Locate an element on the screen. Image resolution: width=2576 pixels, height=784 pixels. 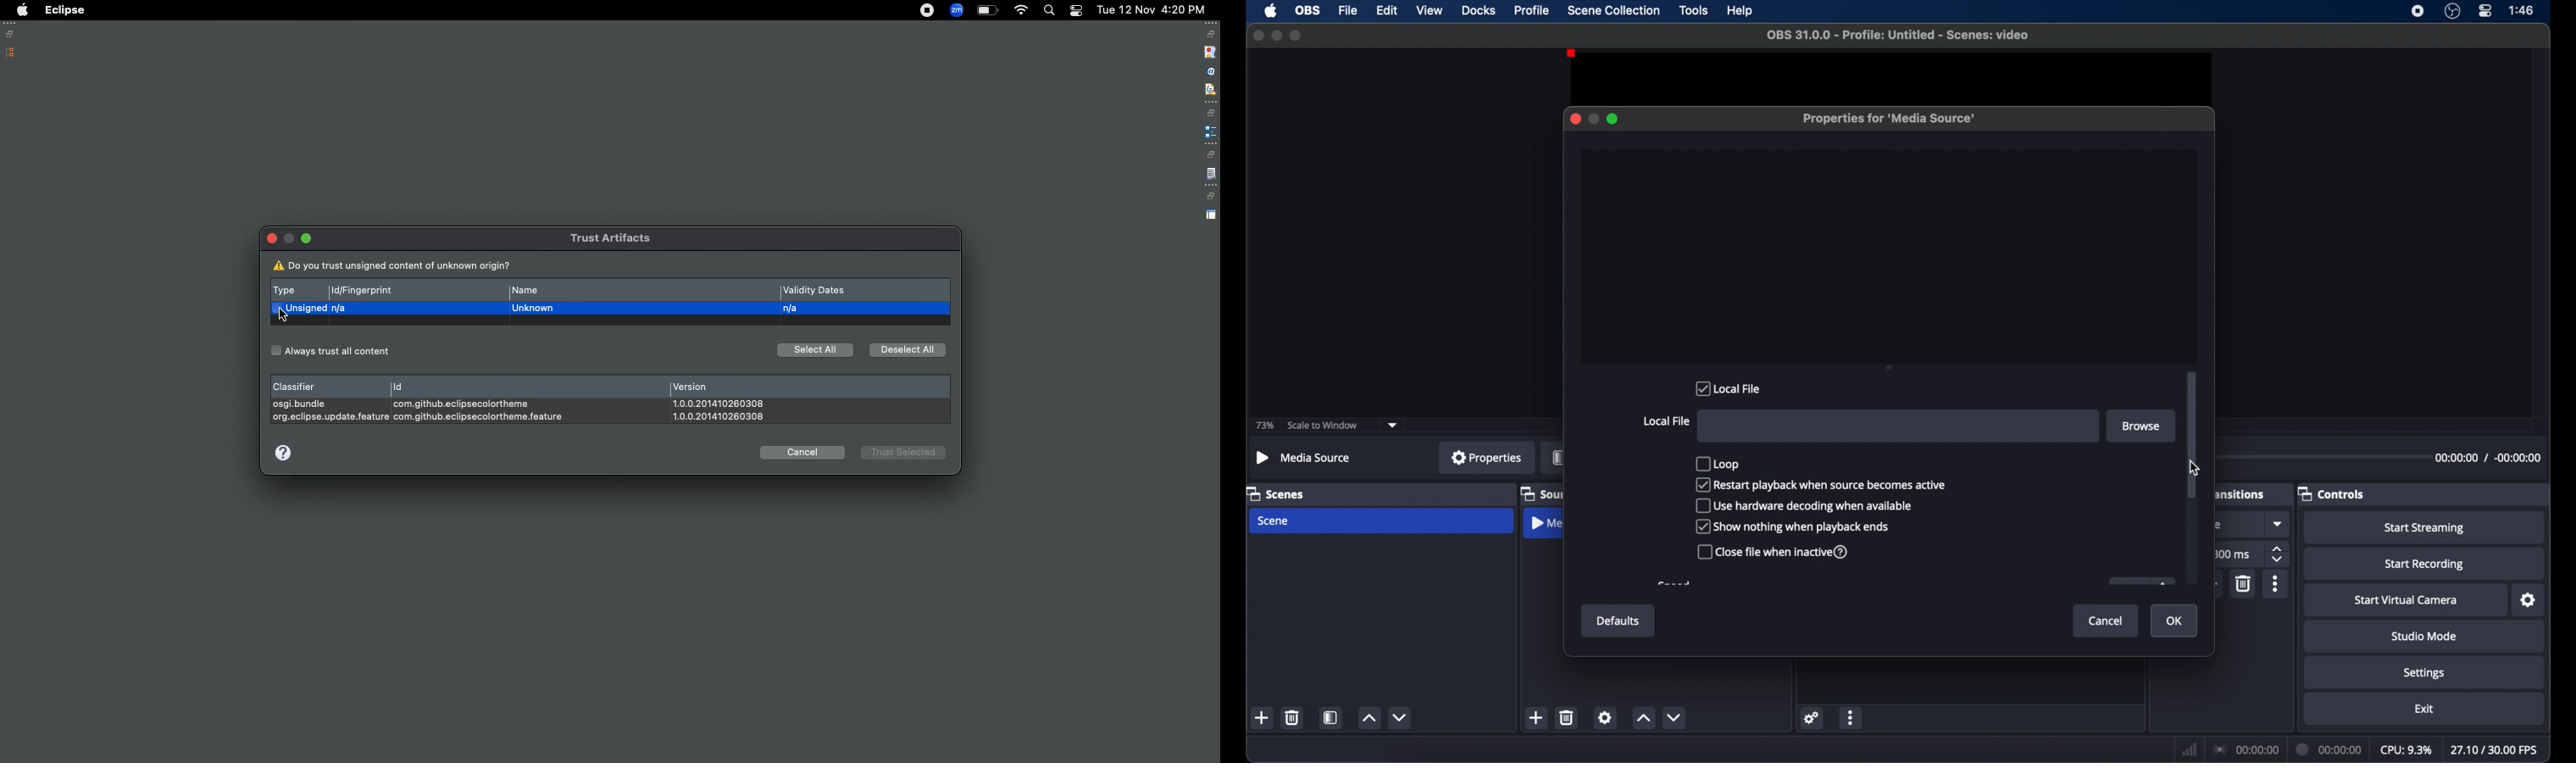
increment is located at coordinates (1642, 717).